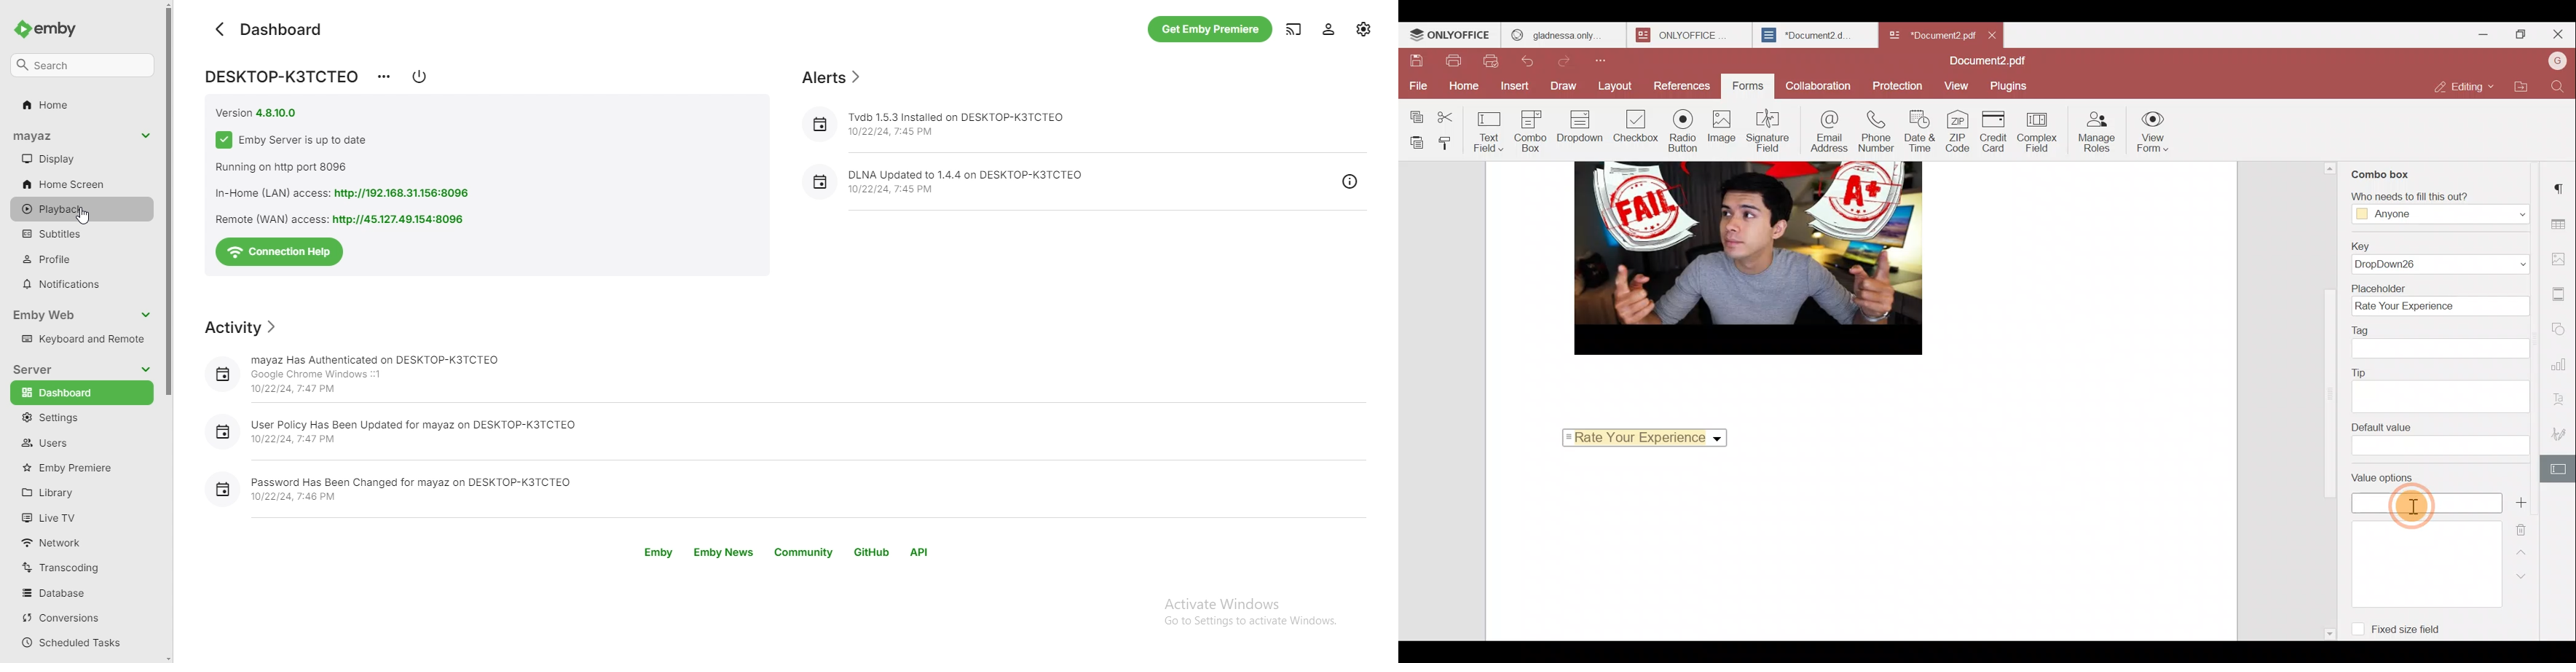  Describe the element at coordinates (1994, 33) in the screenshot. I see `Close` at that location.